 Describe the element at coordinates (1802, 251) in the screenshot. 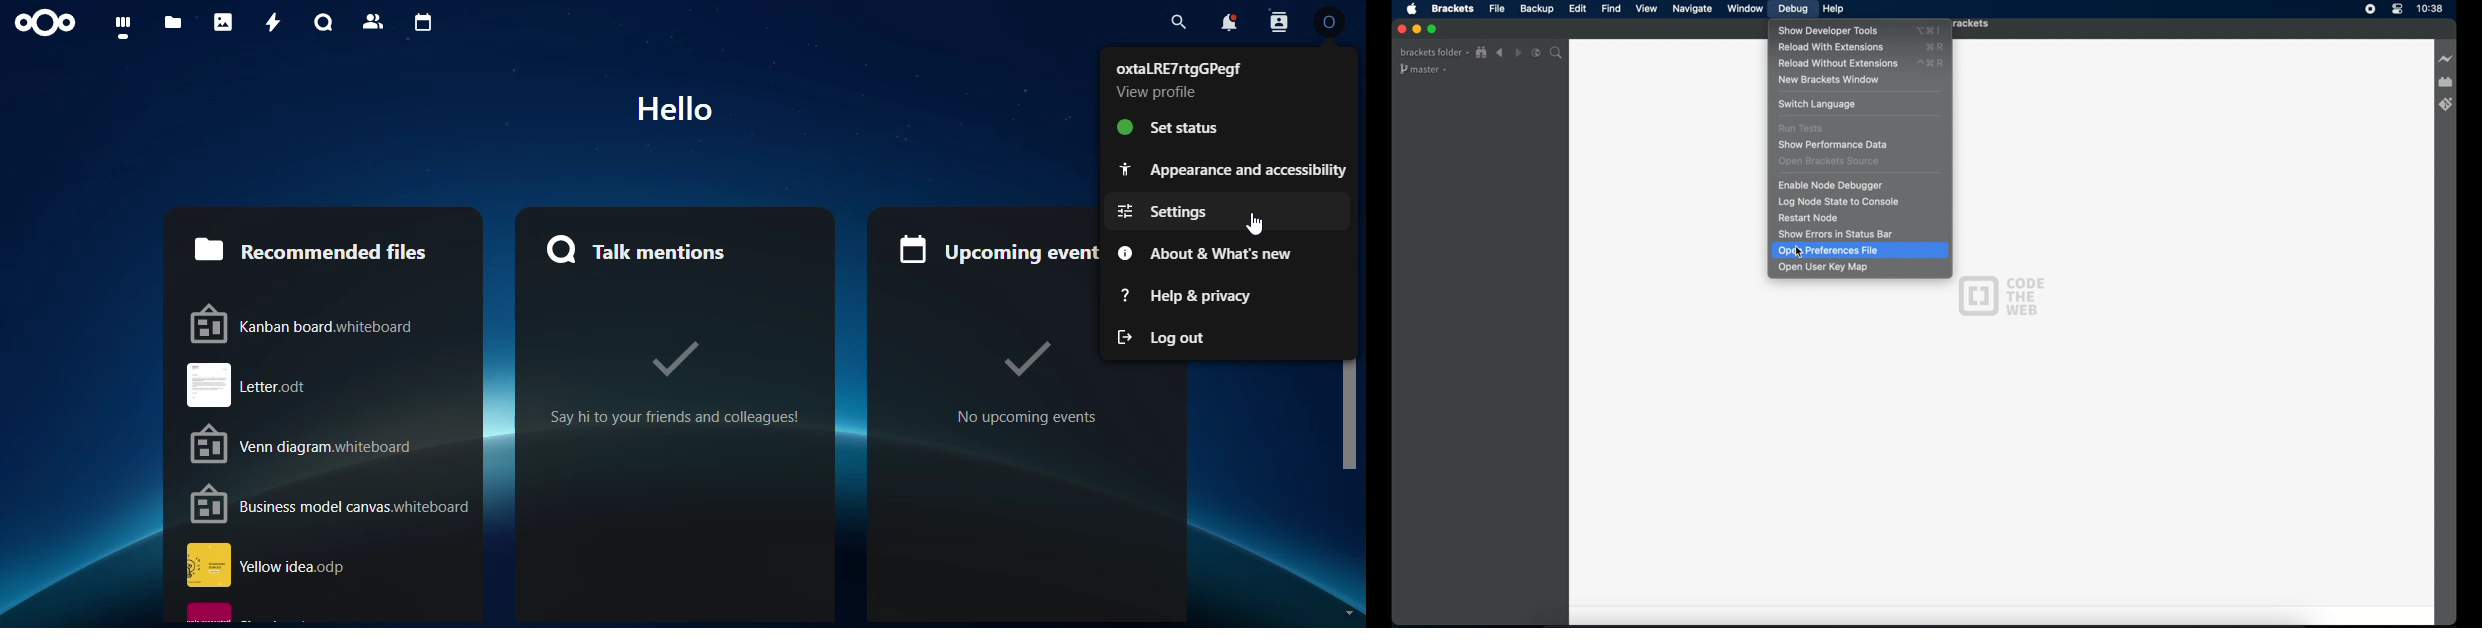

I see `Cursor` at that location.